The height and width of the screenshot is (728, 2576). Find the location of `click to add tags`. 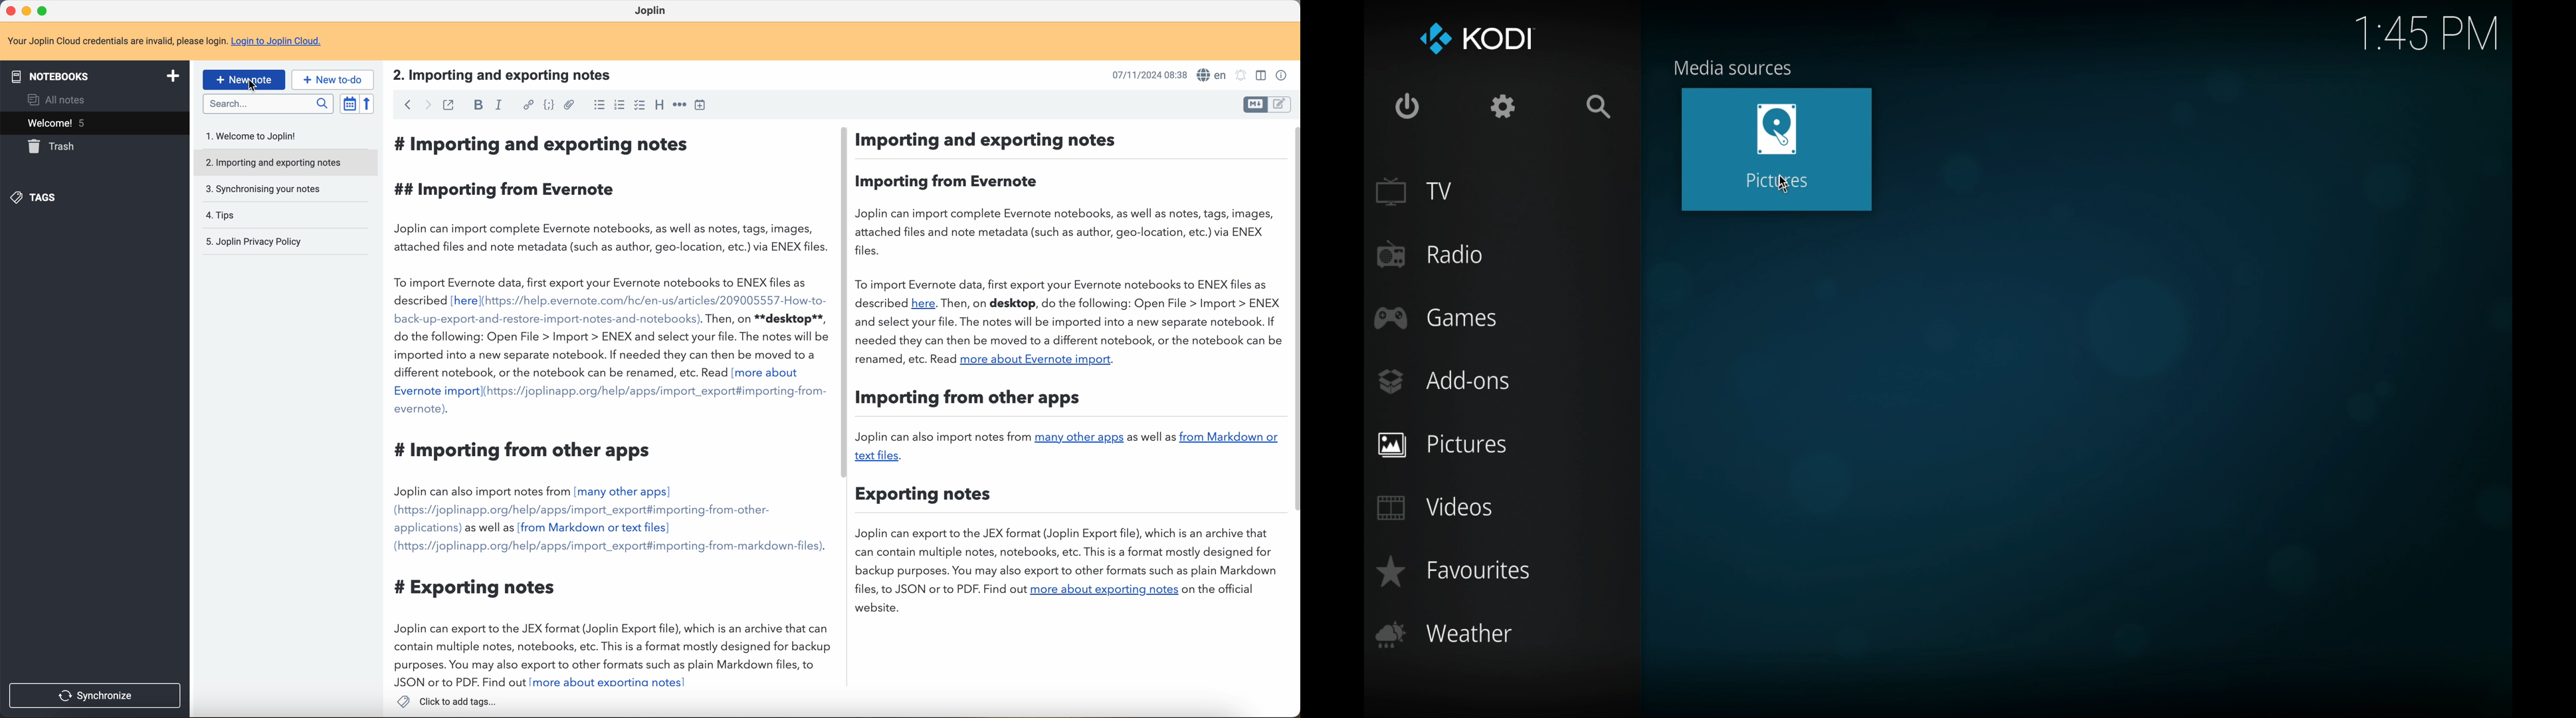

click to add tags is located at coordinates (445, 703).